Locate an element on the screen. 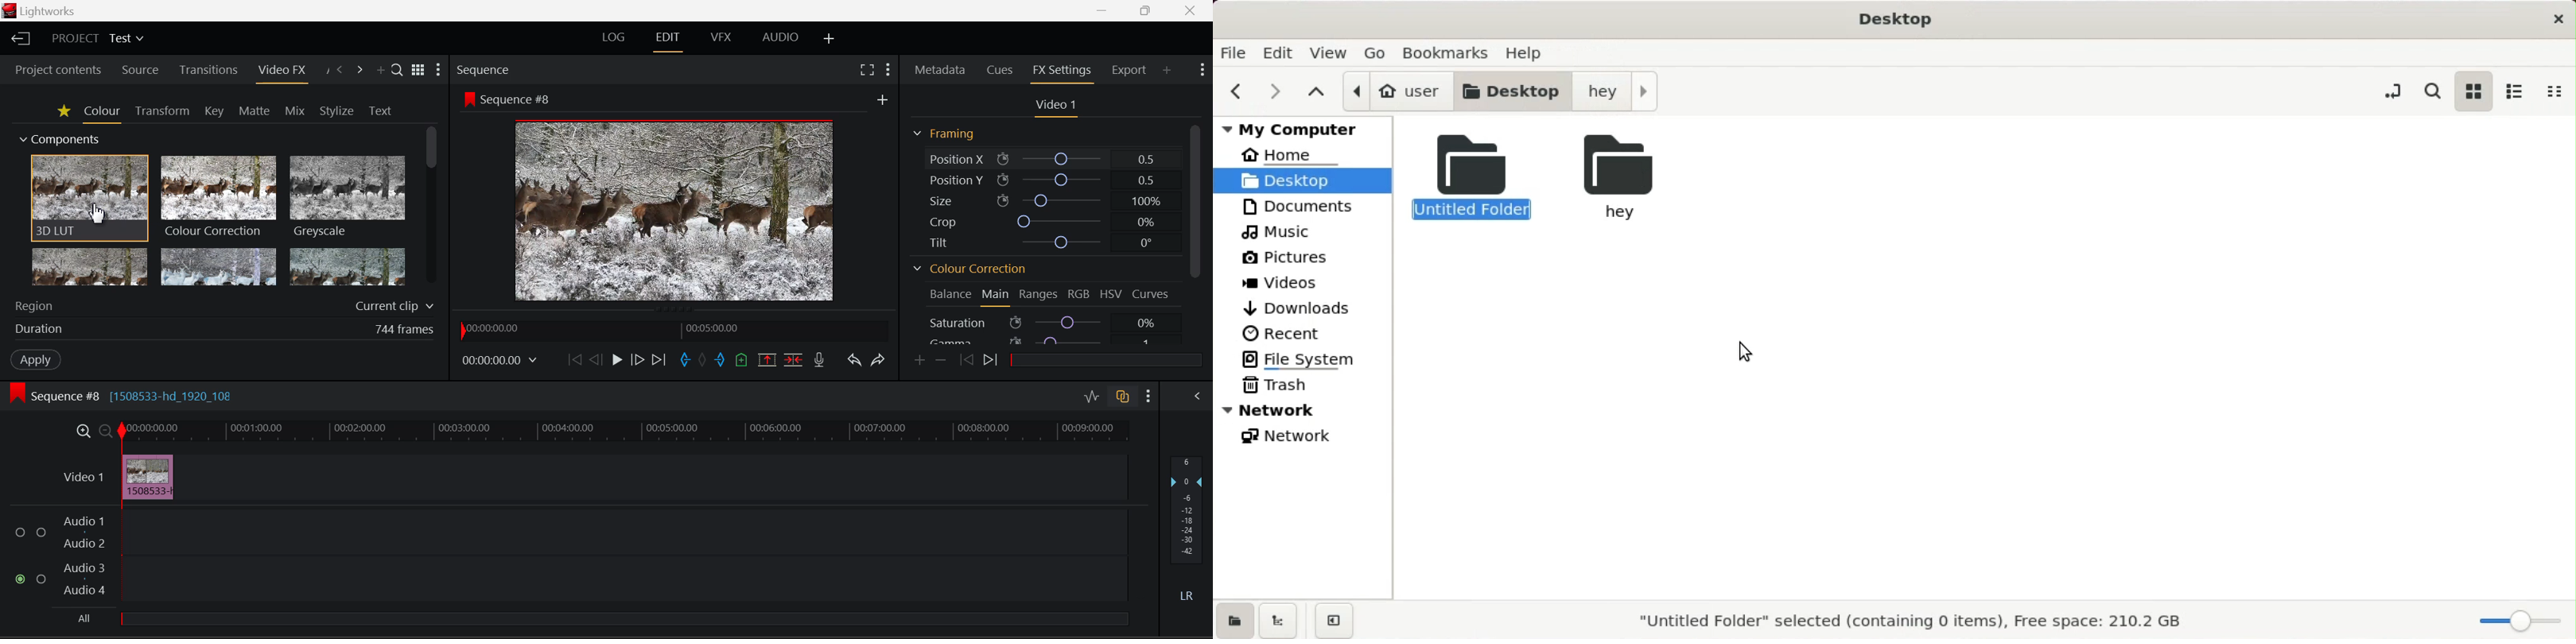 The height and width of the screenshot is (644, 2576). Tilt is located at coordinates (1050, 240).